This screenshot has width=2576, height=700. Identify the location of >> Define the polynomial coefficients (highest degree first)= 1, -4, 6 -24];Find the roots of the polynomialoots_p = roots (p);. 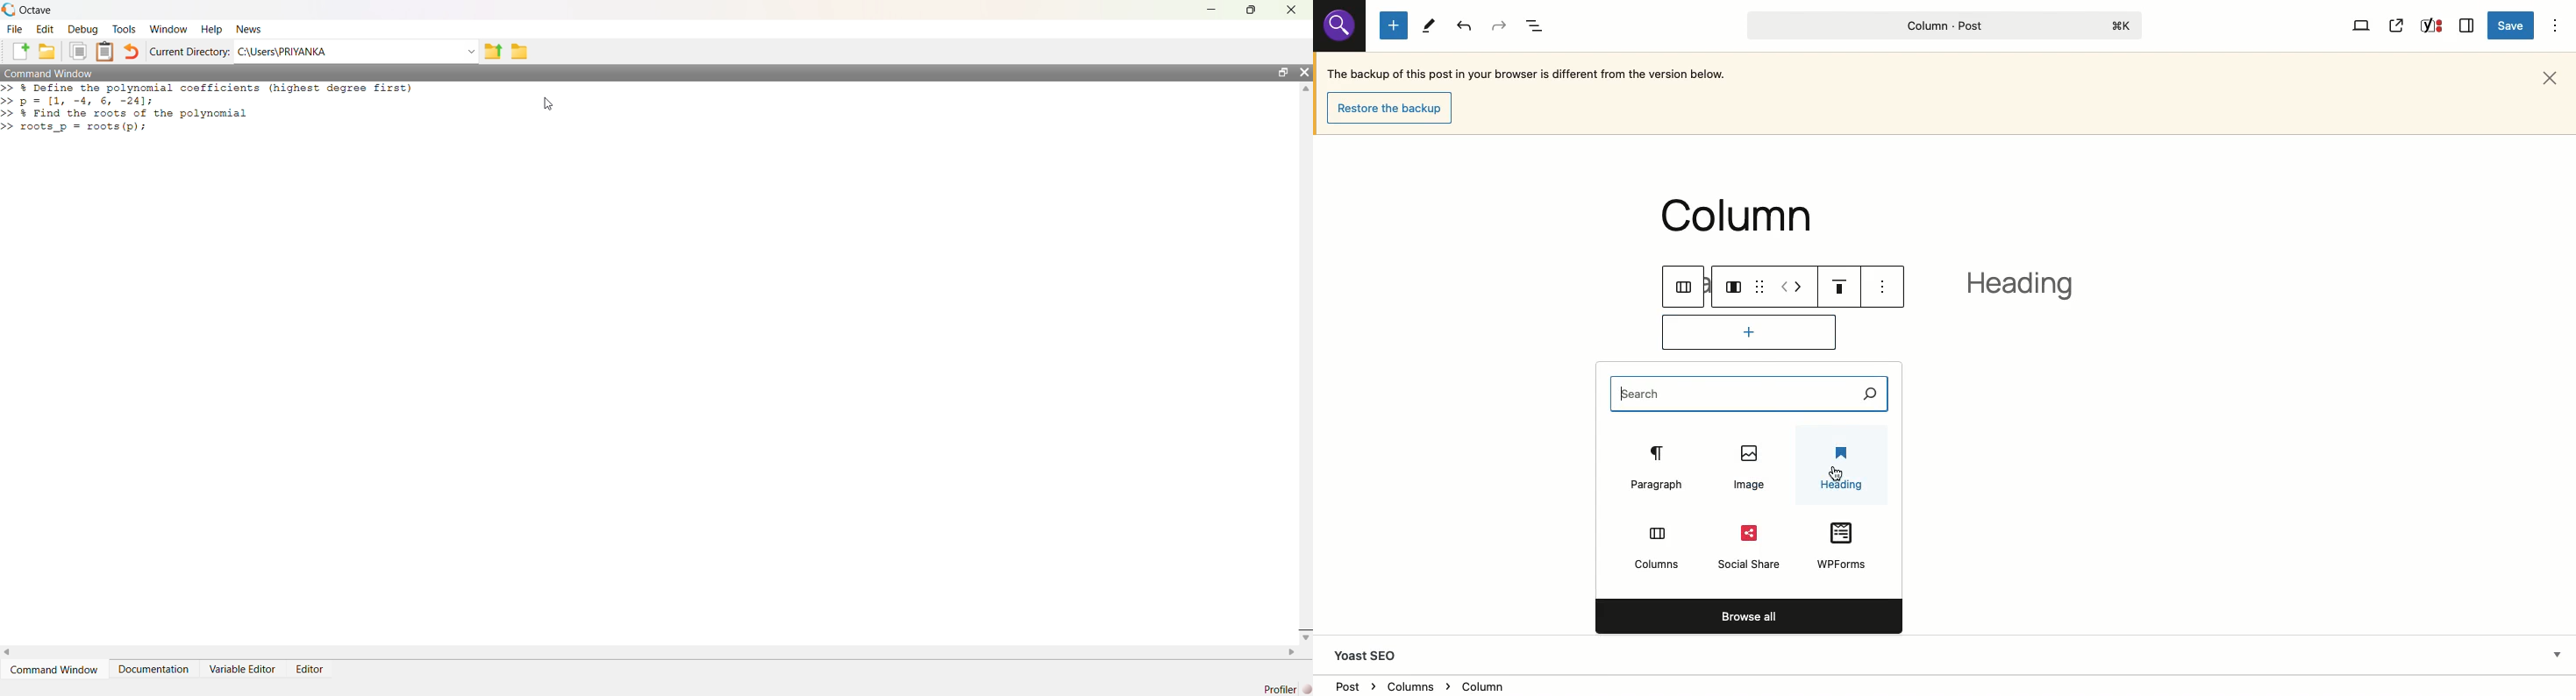
(214, 111).